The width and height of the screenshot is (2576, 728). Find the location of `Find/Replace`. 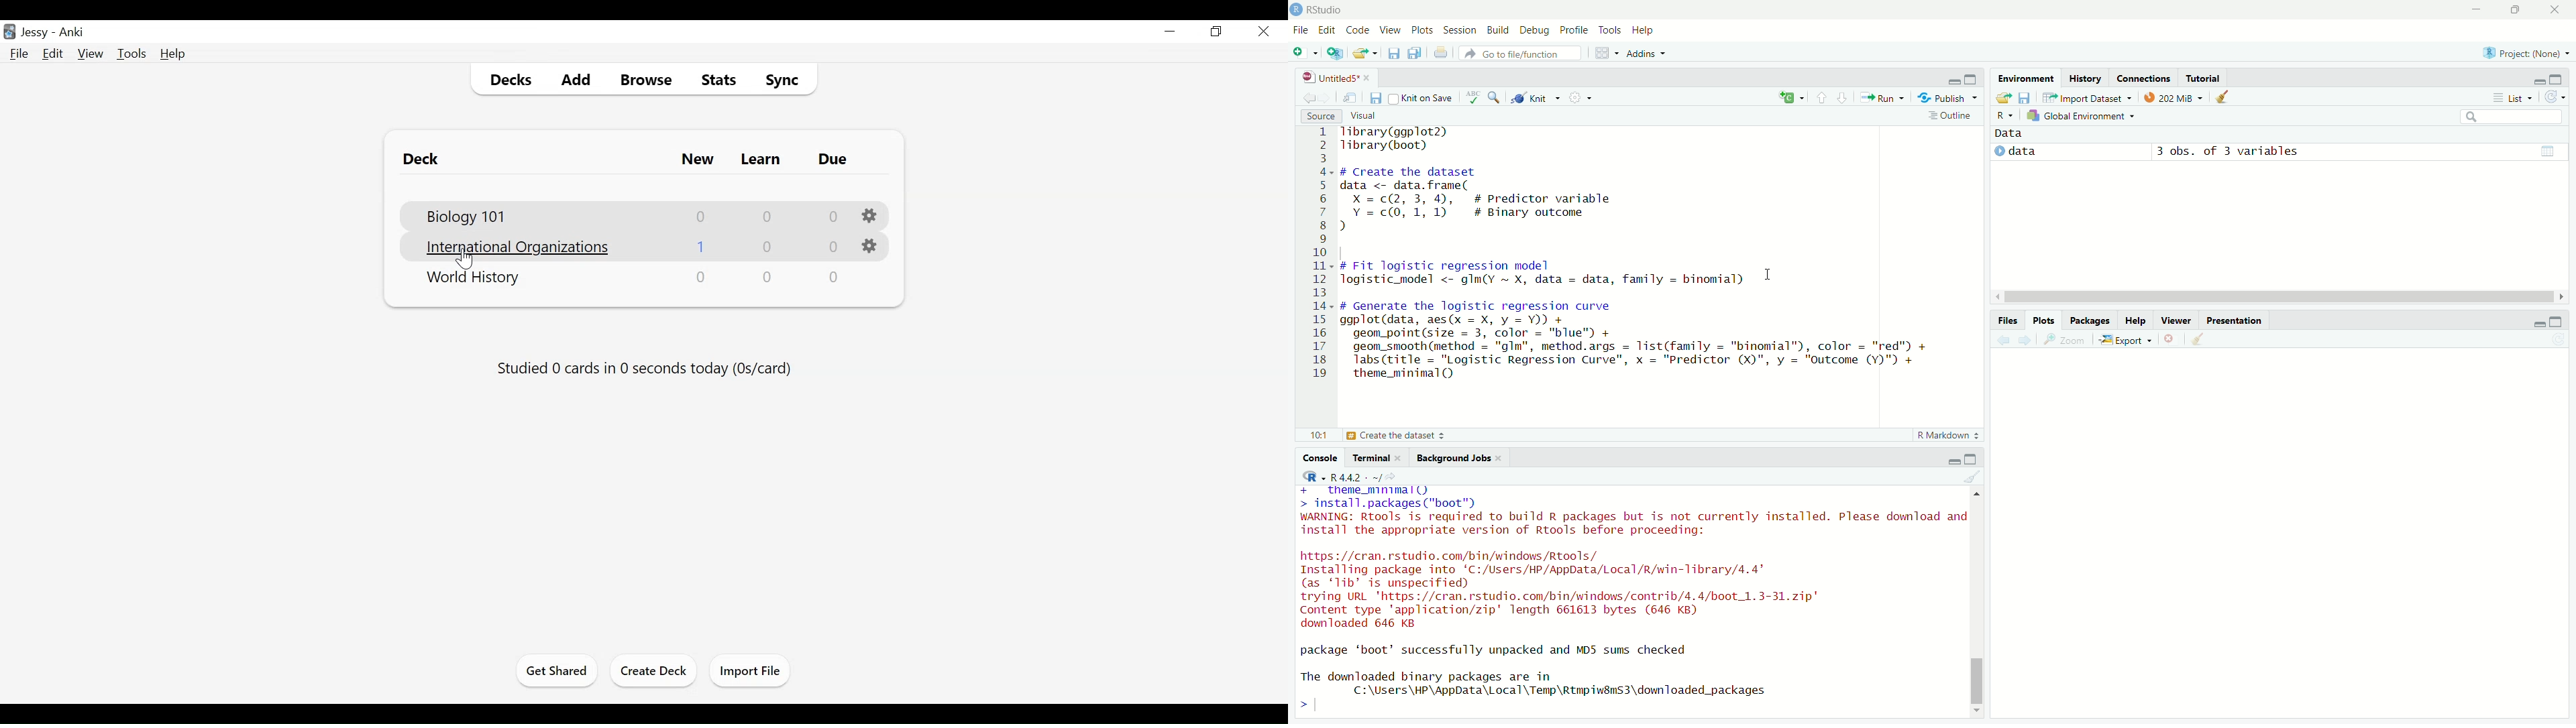

Find/Replace is located at coordinates (1495, 97).